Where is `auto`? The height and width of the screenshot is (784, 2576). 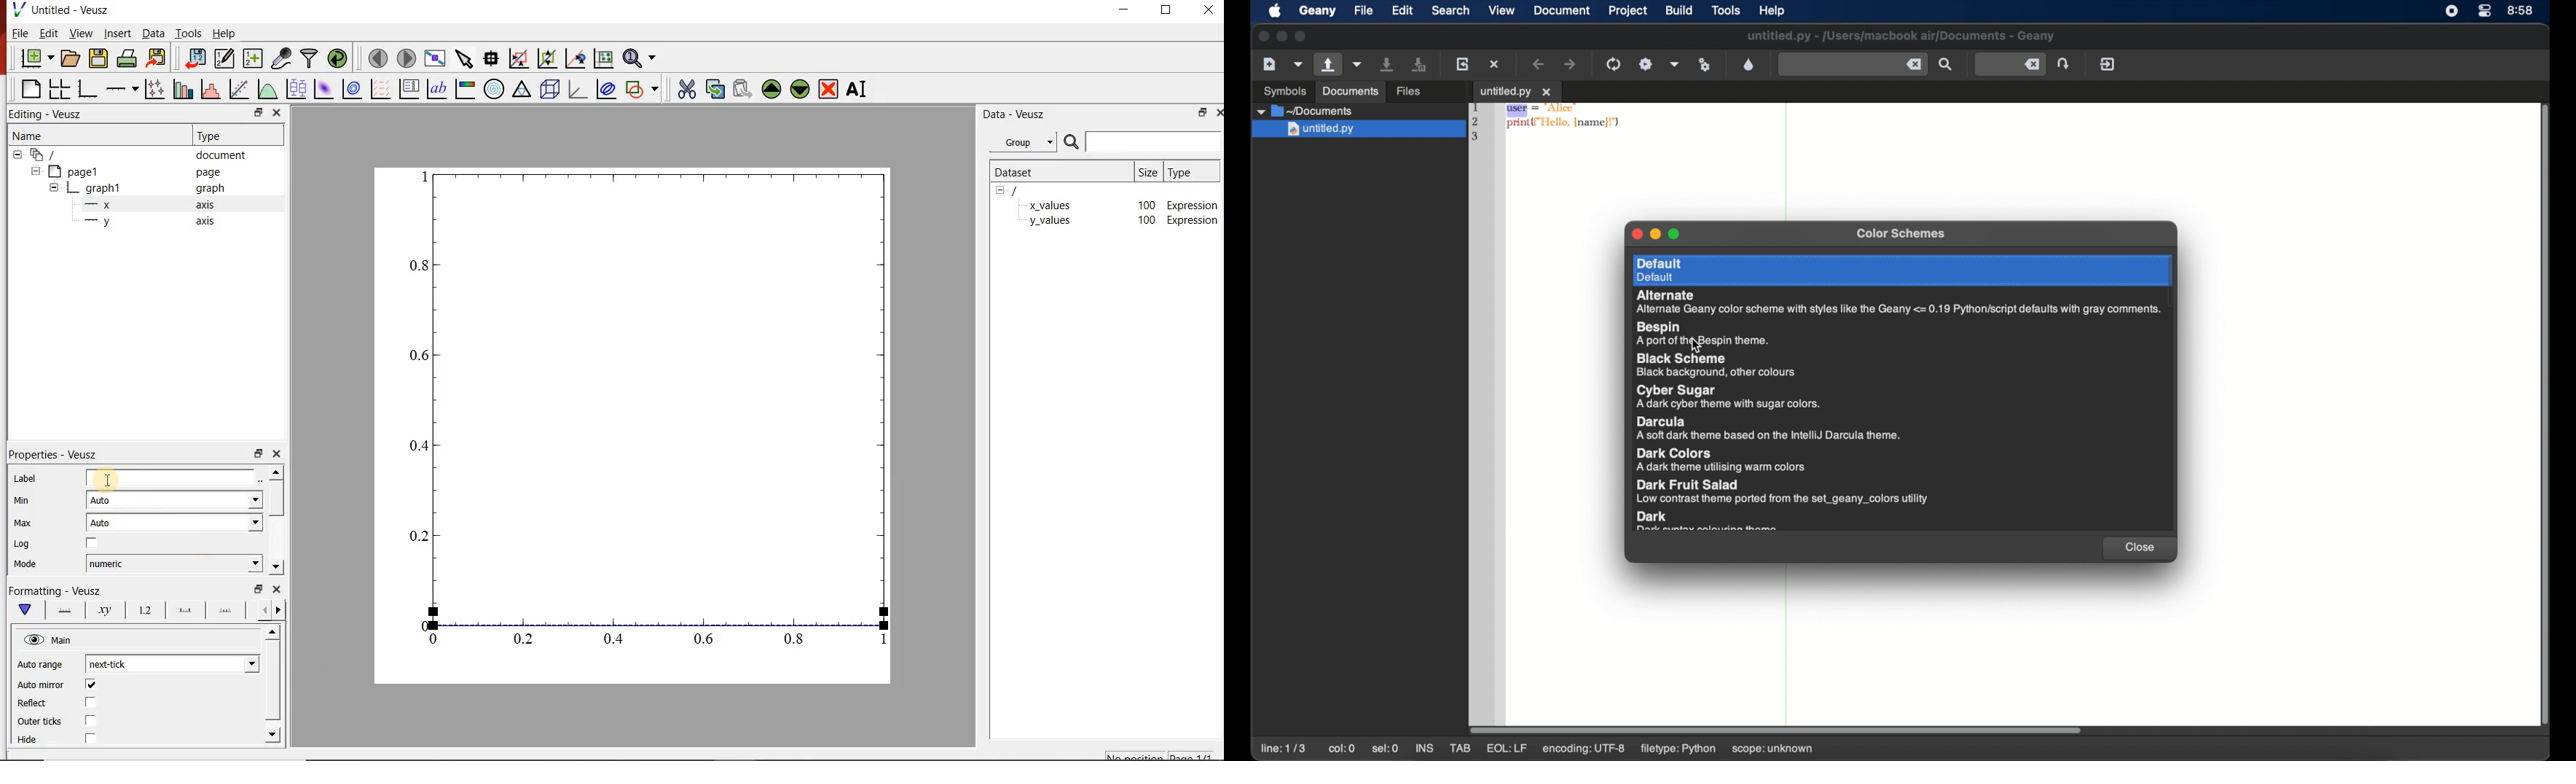
auto is located at coordinates (176, 522).